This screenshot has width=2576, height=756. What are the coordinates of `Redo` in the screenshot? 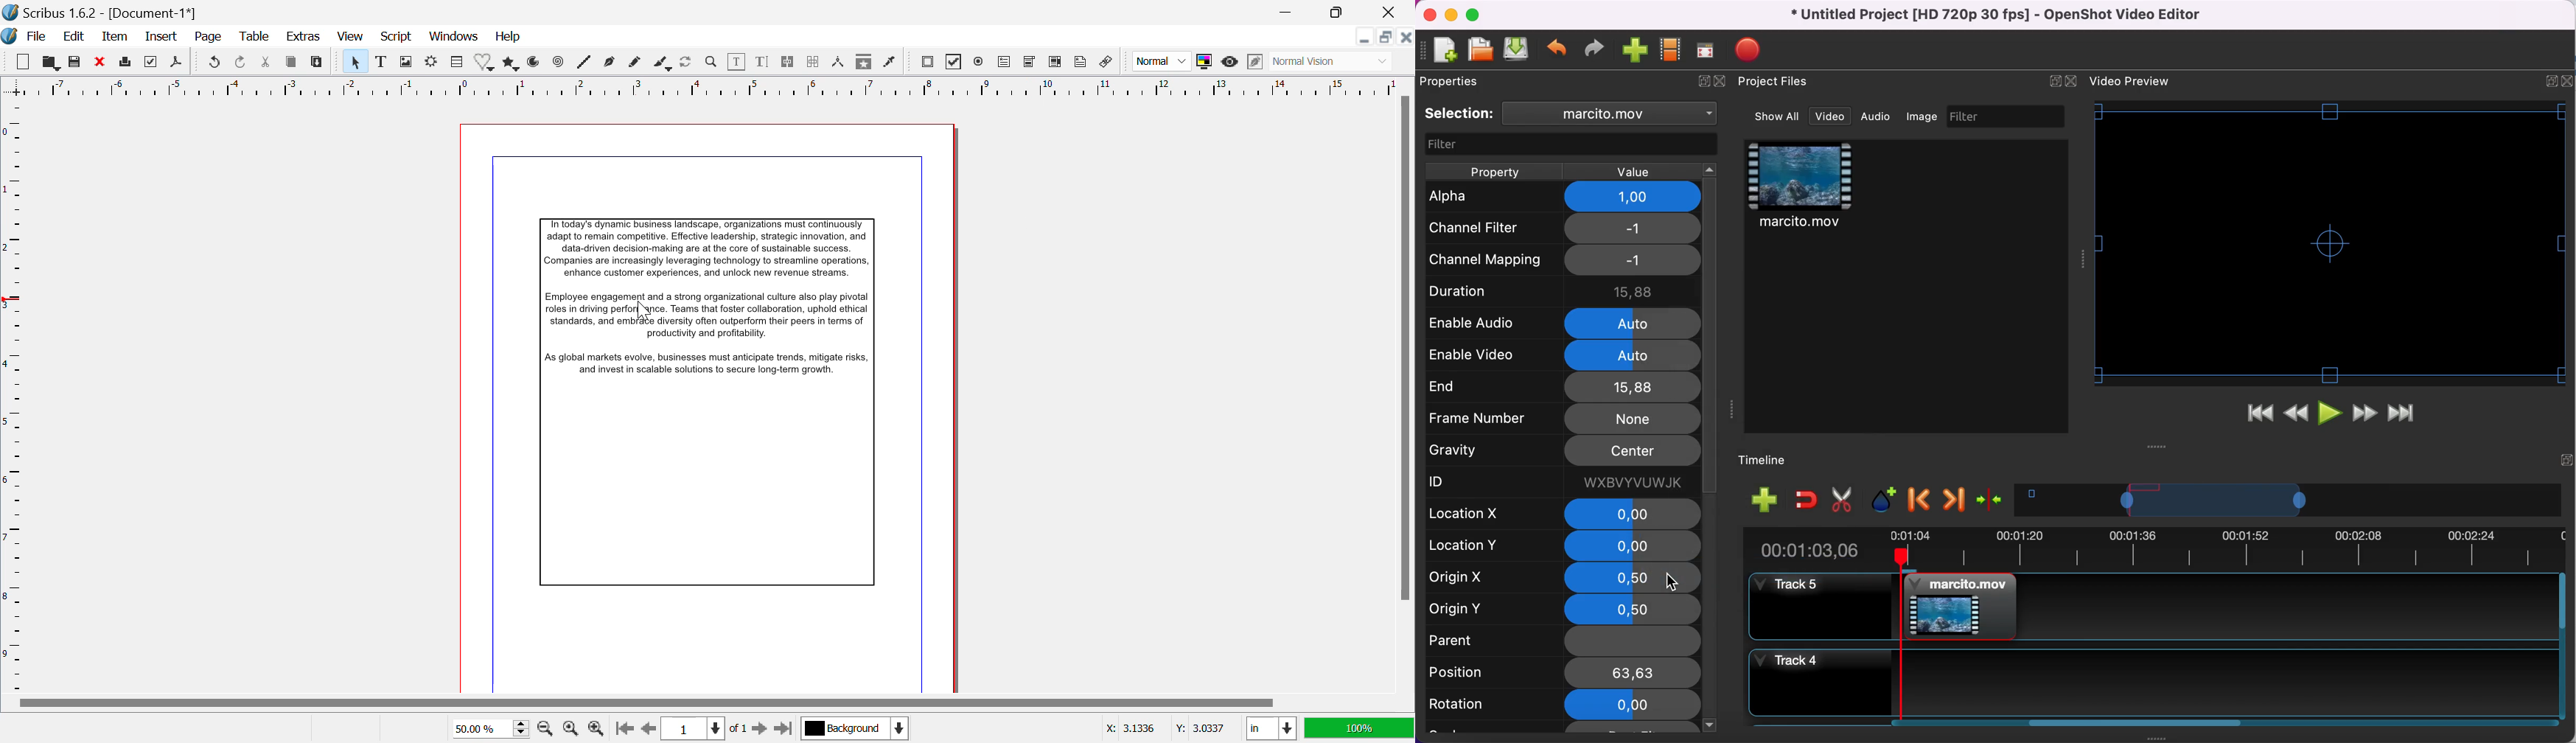 It's located at (242, 62).